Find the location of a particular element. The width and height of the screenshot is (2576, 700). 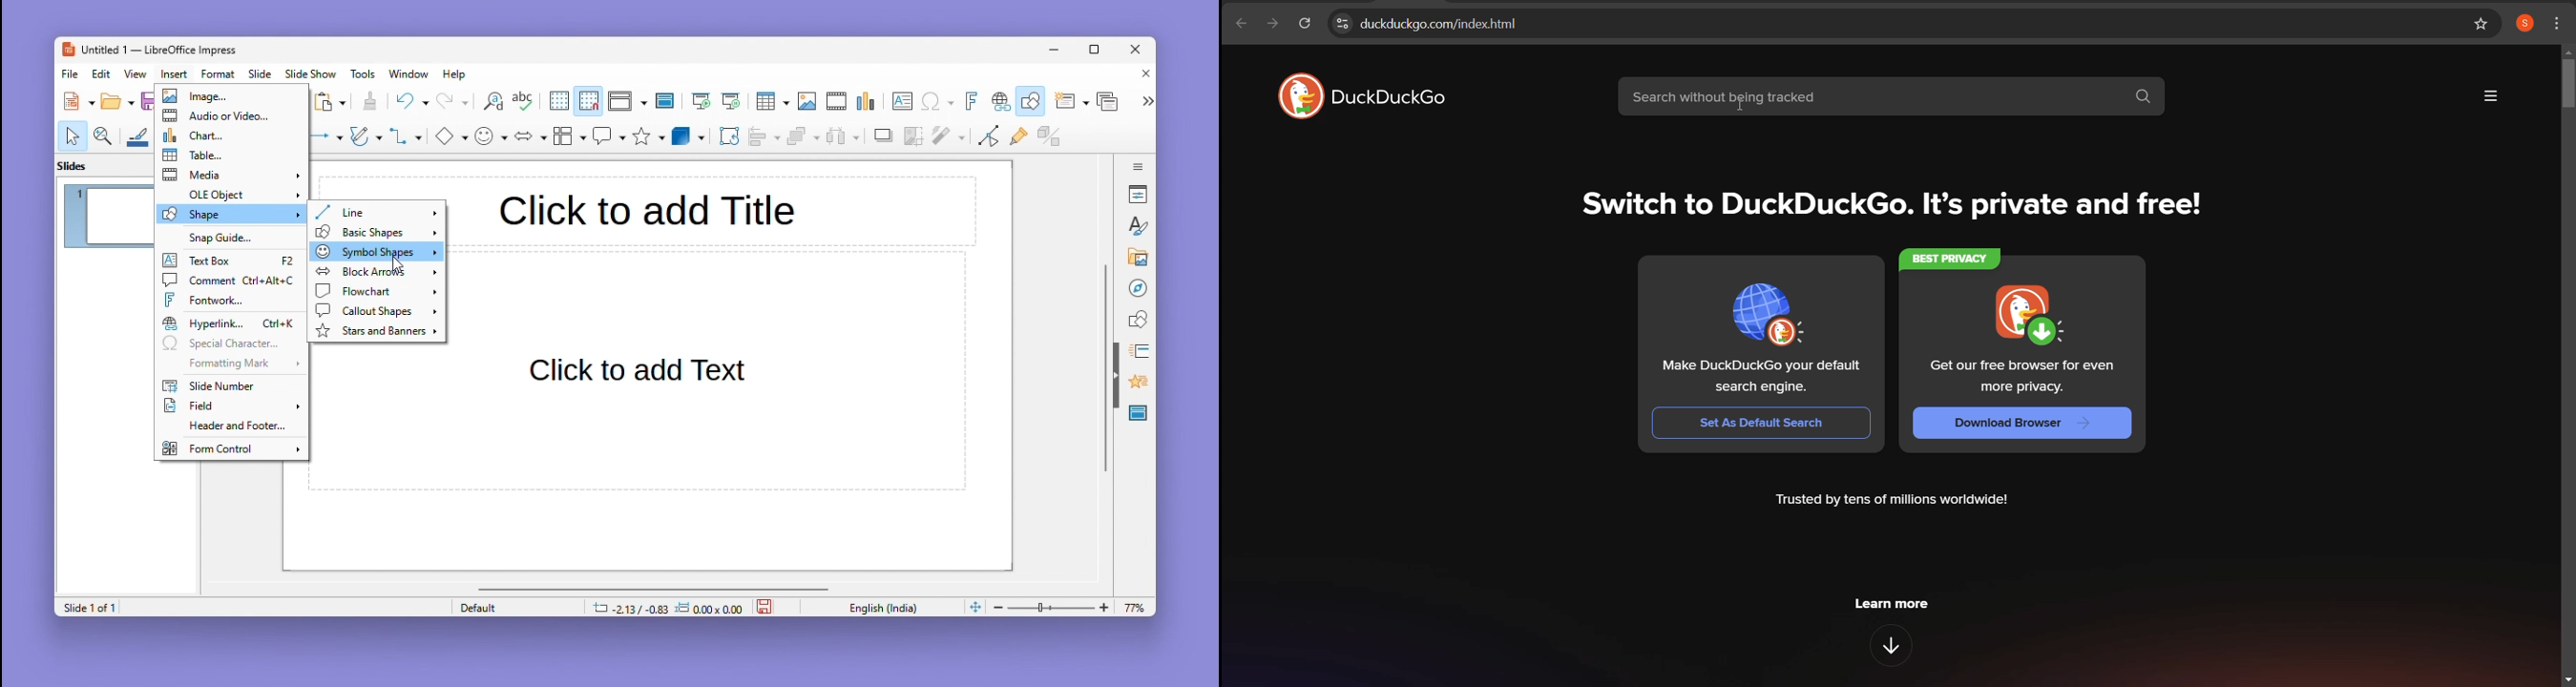

snap to grid is located at coordinates (588, 101).